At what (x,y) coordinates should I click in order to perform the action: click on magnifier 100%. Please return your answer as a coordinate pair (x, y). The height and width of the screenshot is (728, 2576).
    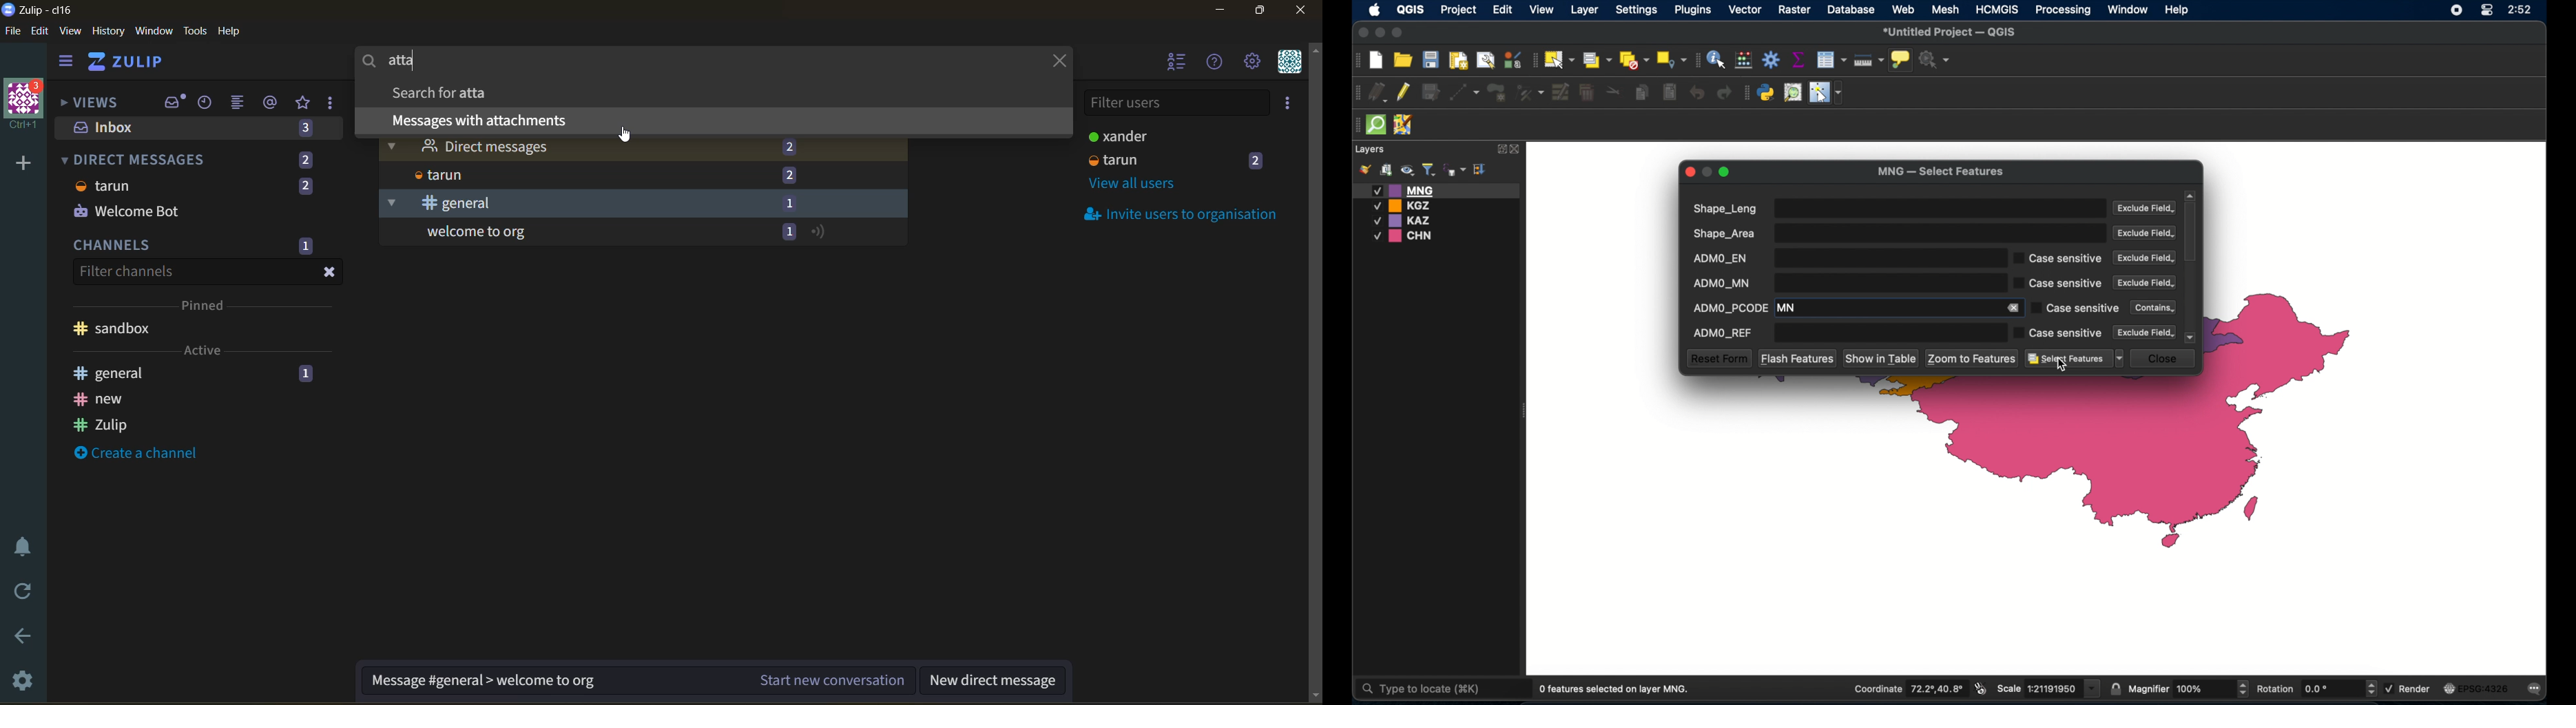
    Looking at the image, I should click on (2189, 689).